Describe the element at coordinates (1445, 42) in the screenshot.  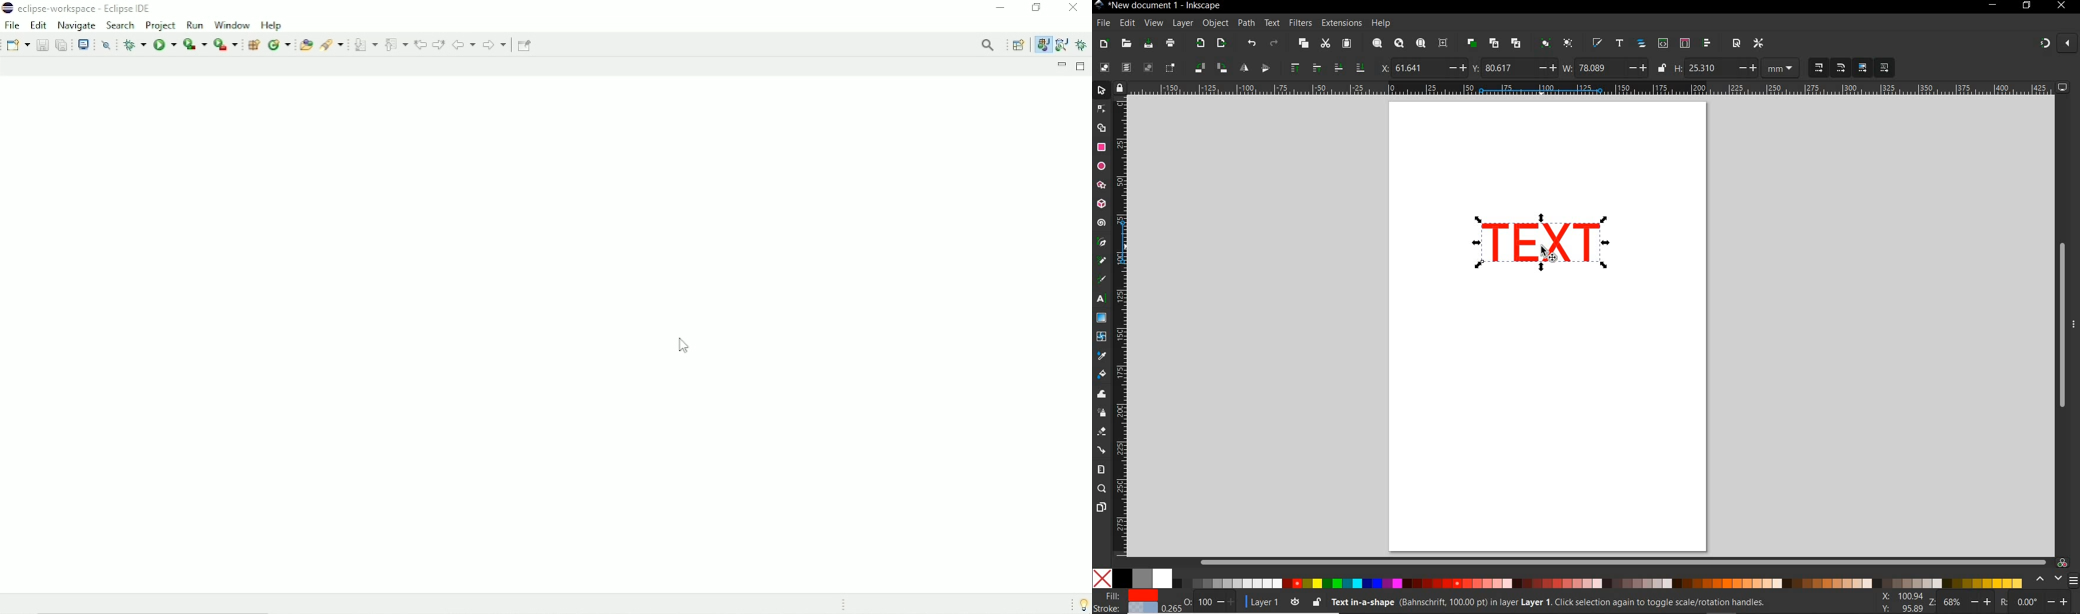
I see `zoom center page` at that location.